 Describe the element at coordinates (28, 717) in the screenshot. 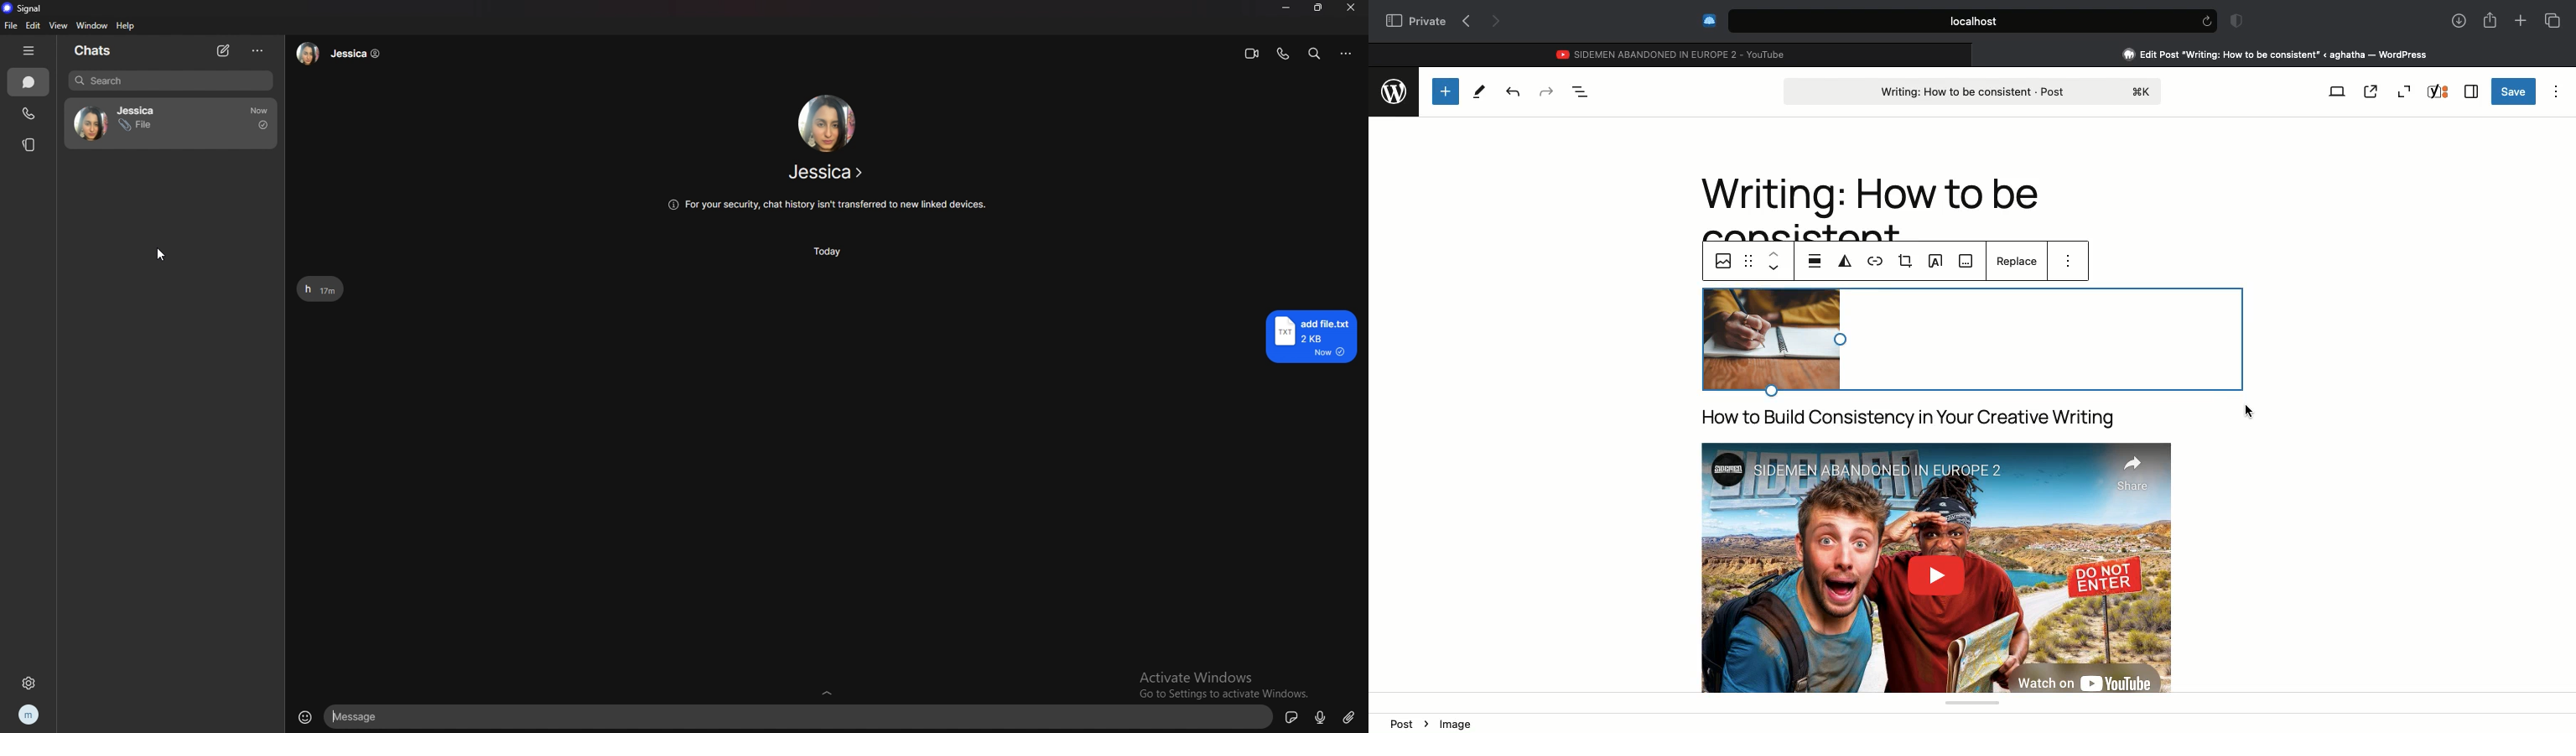

I see `profile` at that location.